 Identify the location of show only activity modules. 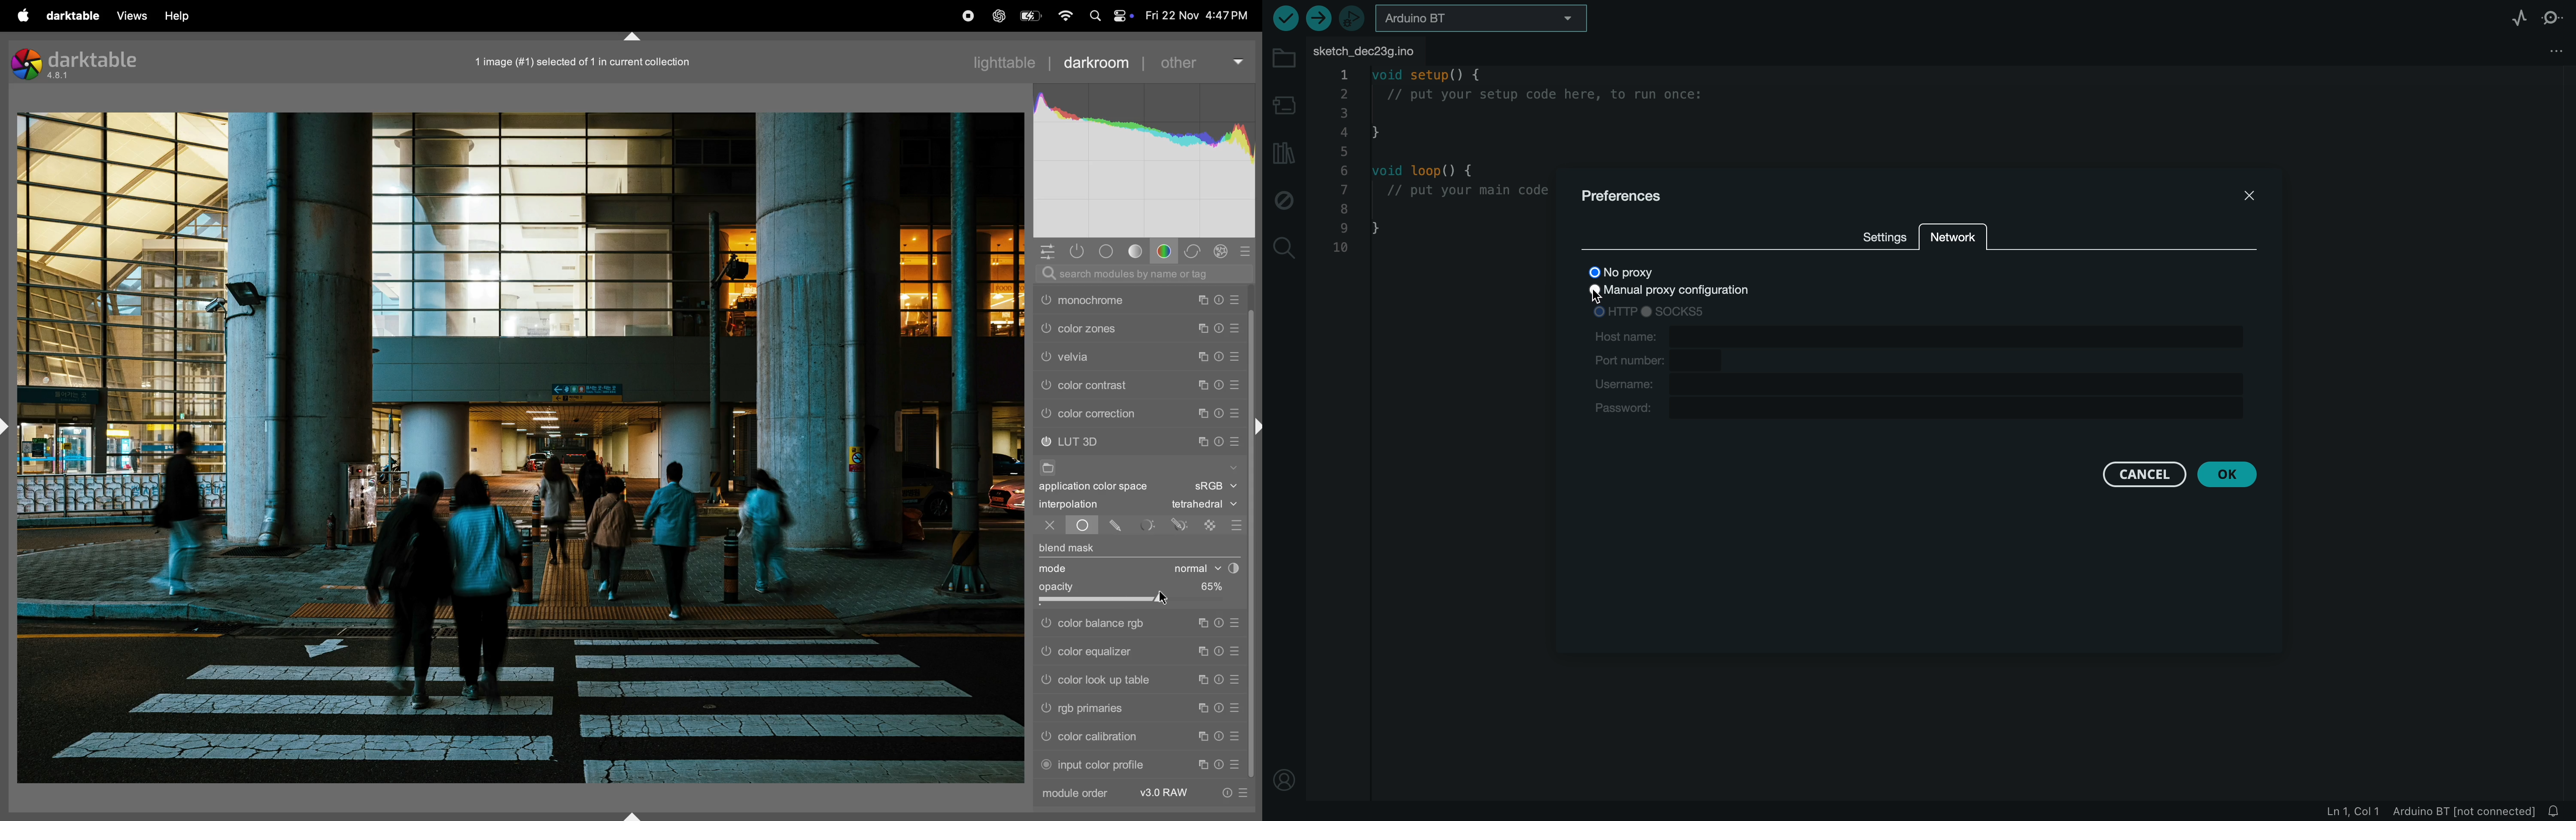
(1077, 252).